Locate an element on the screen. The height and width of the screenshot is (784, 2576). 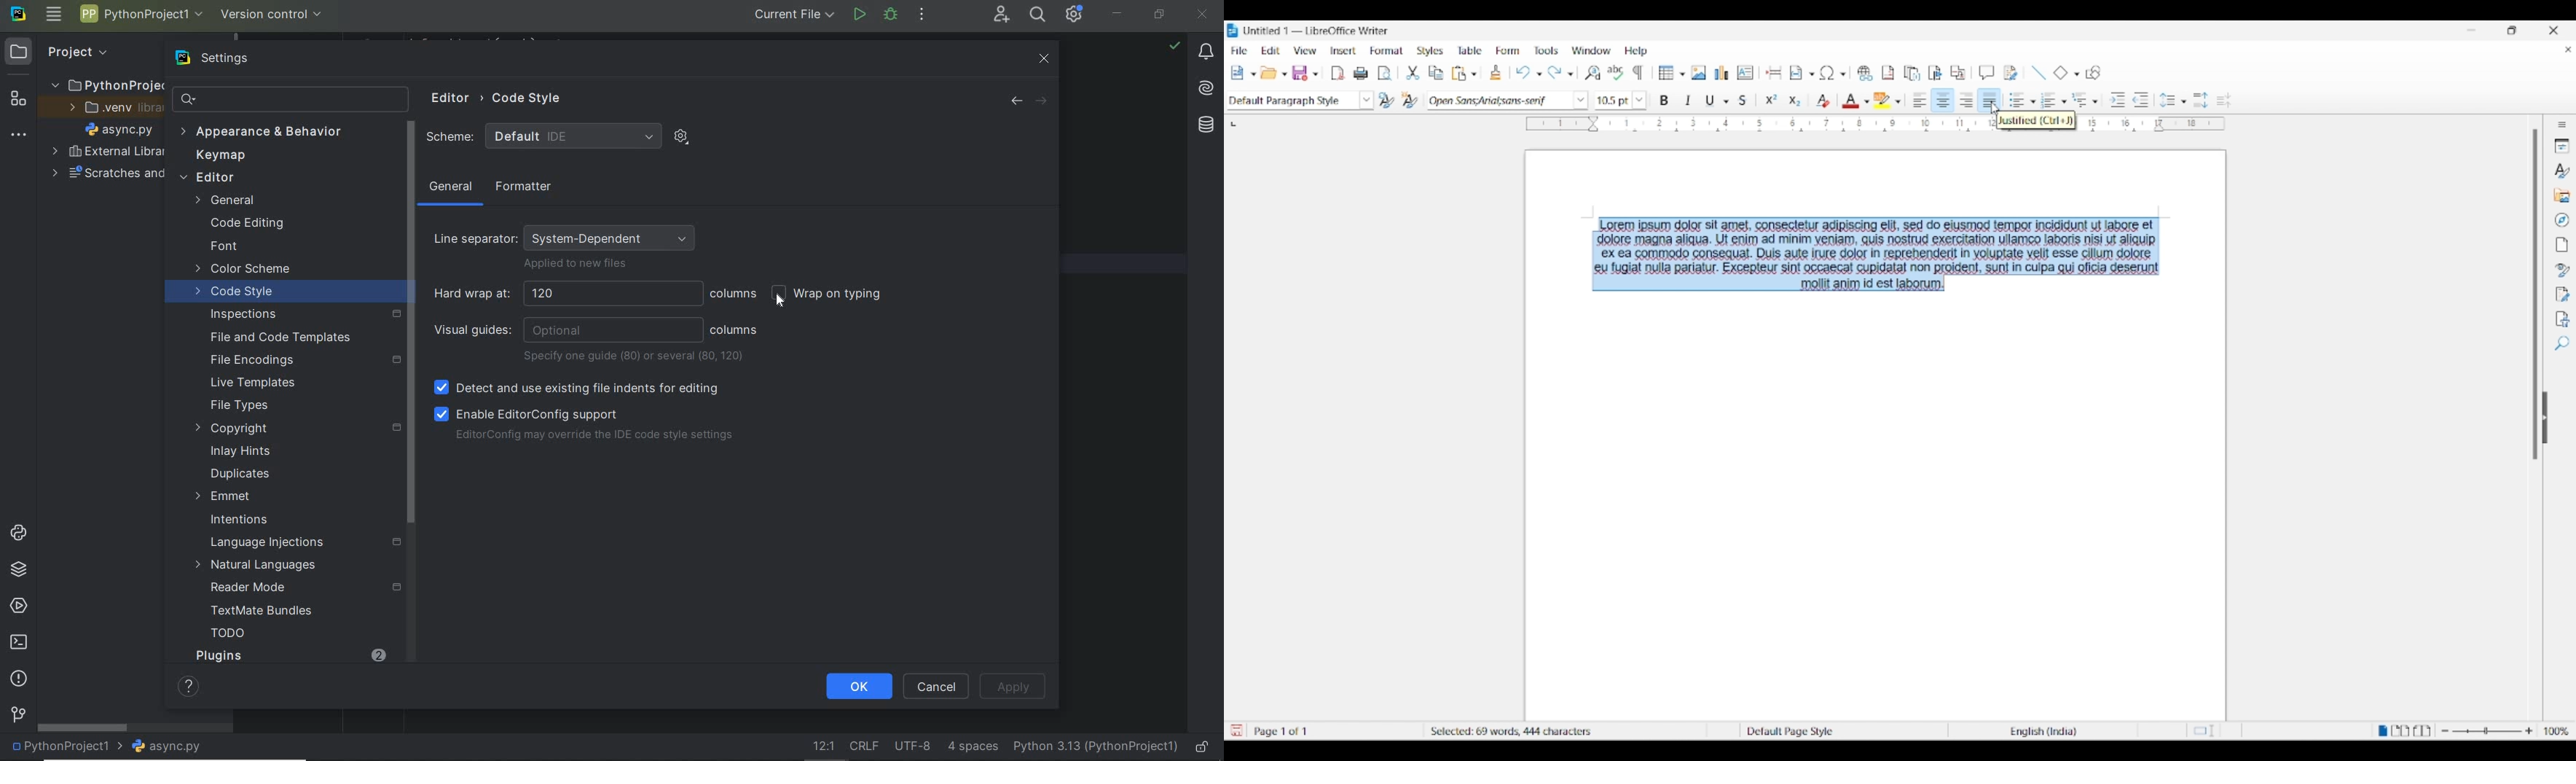
inspections is located at coordinates (302, 314).